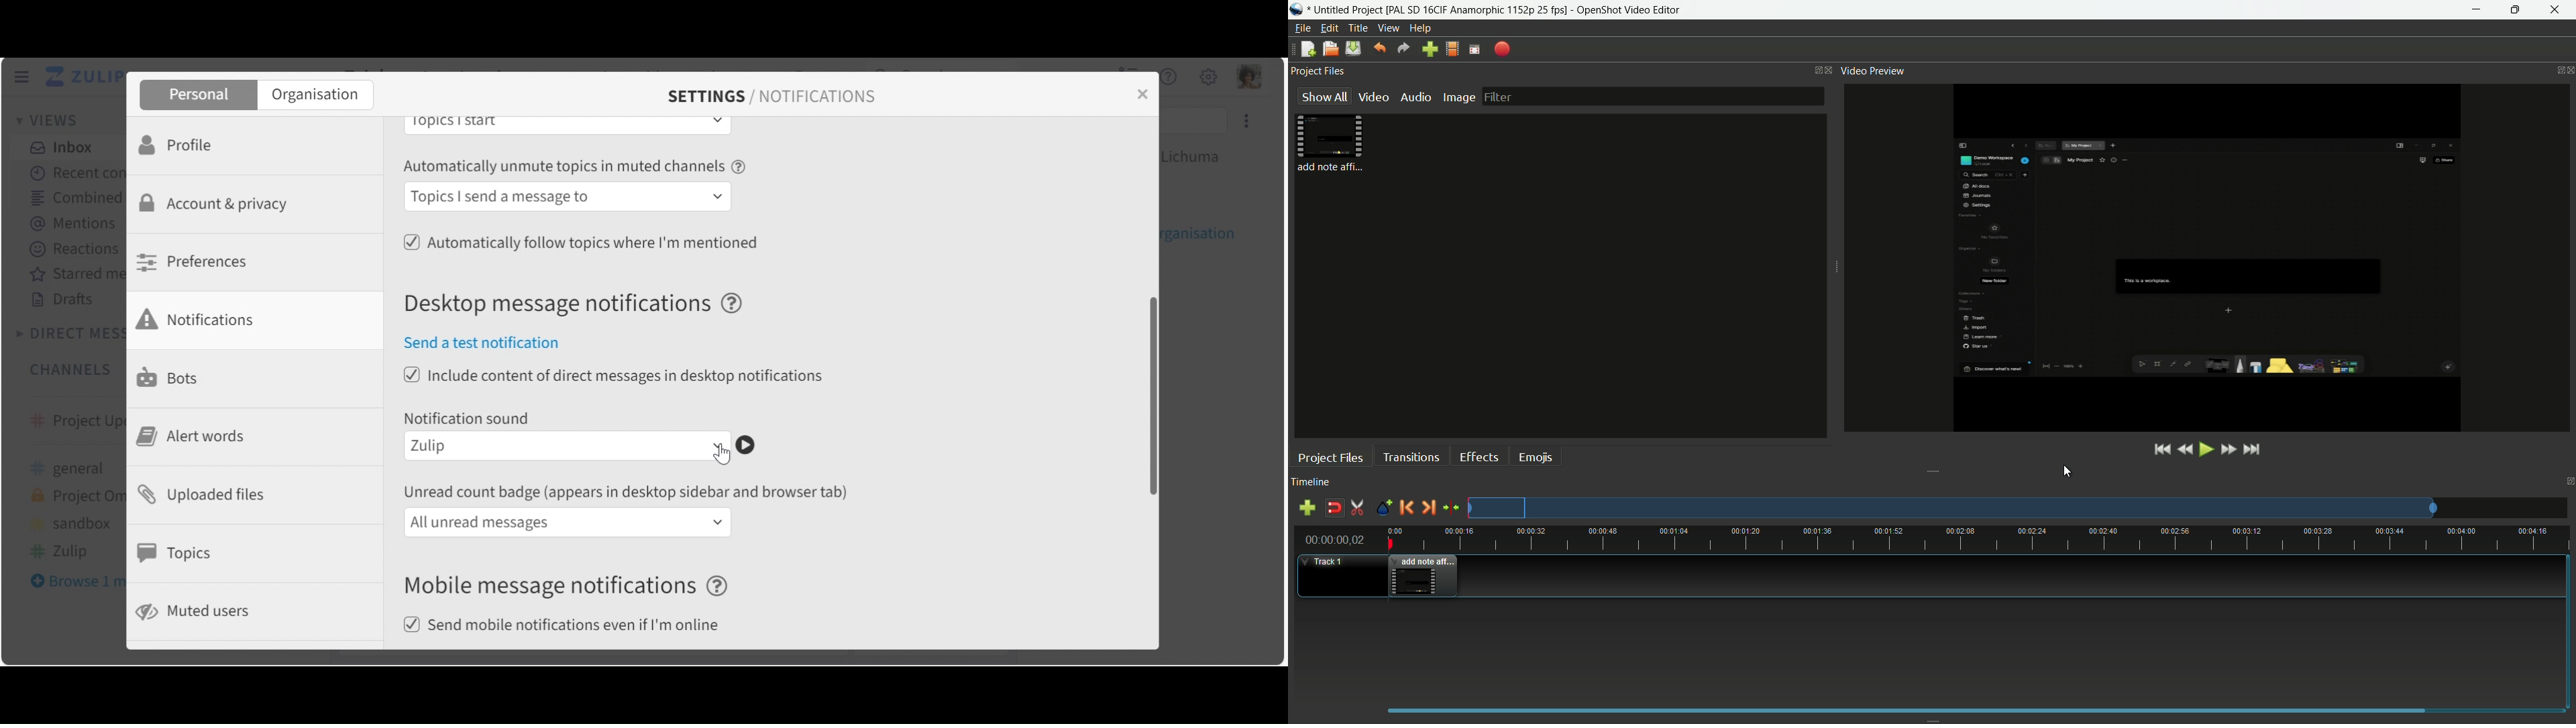 This screenshot has height=728, width=2576. What do you see at coordinates (1383, 508) in the screenshot?
I see `create marker` at bounding box center [1383, 508].